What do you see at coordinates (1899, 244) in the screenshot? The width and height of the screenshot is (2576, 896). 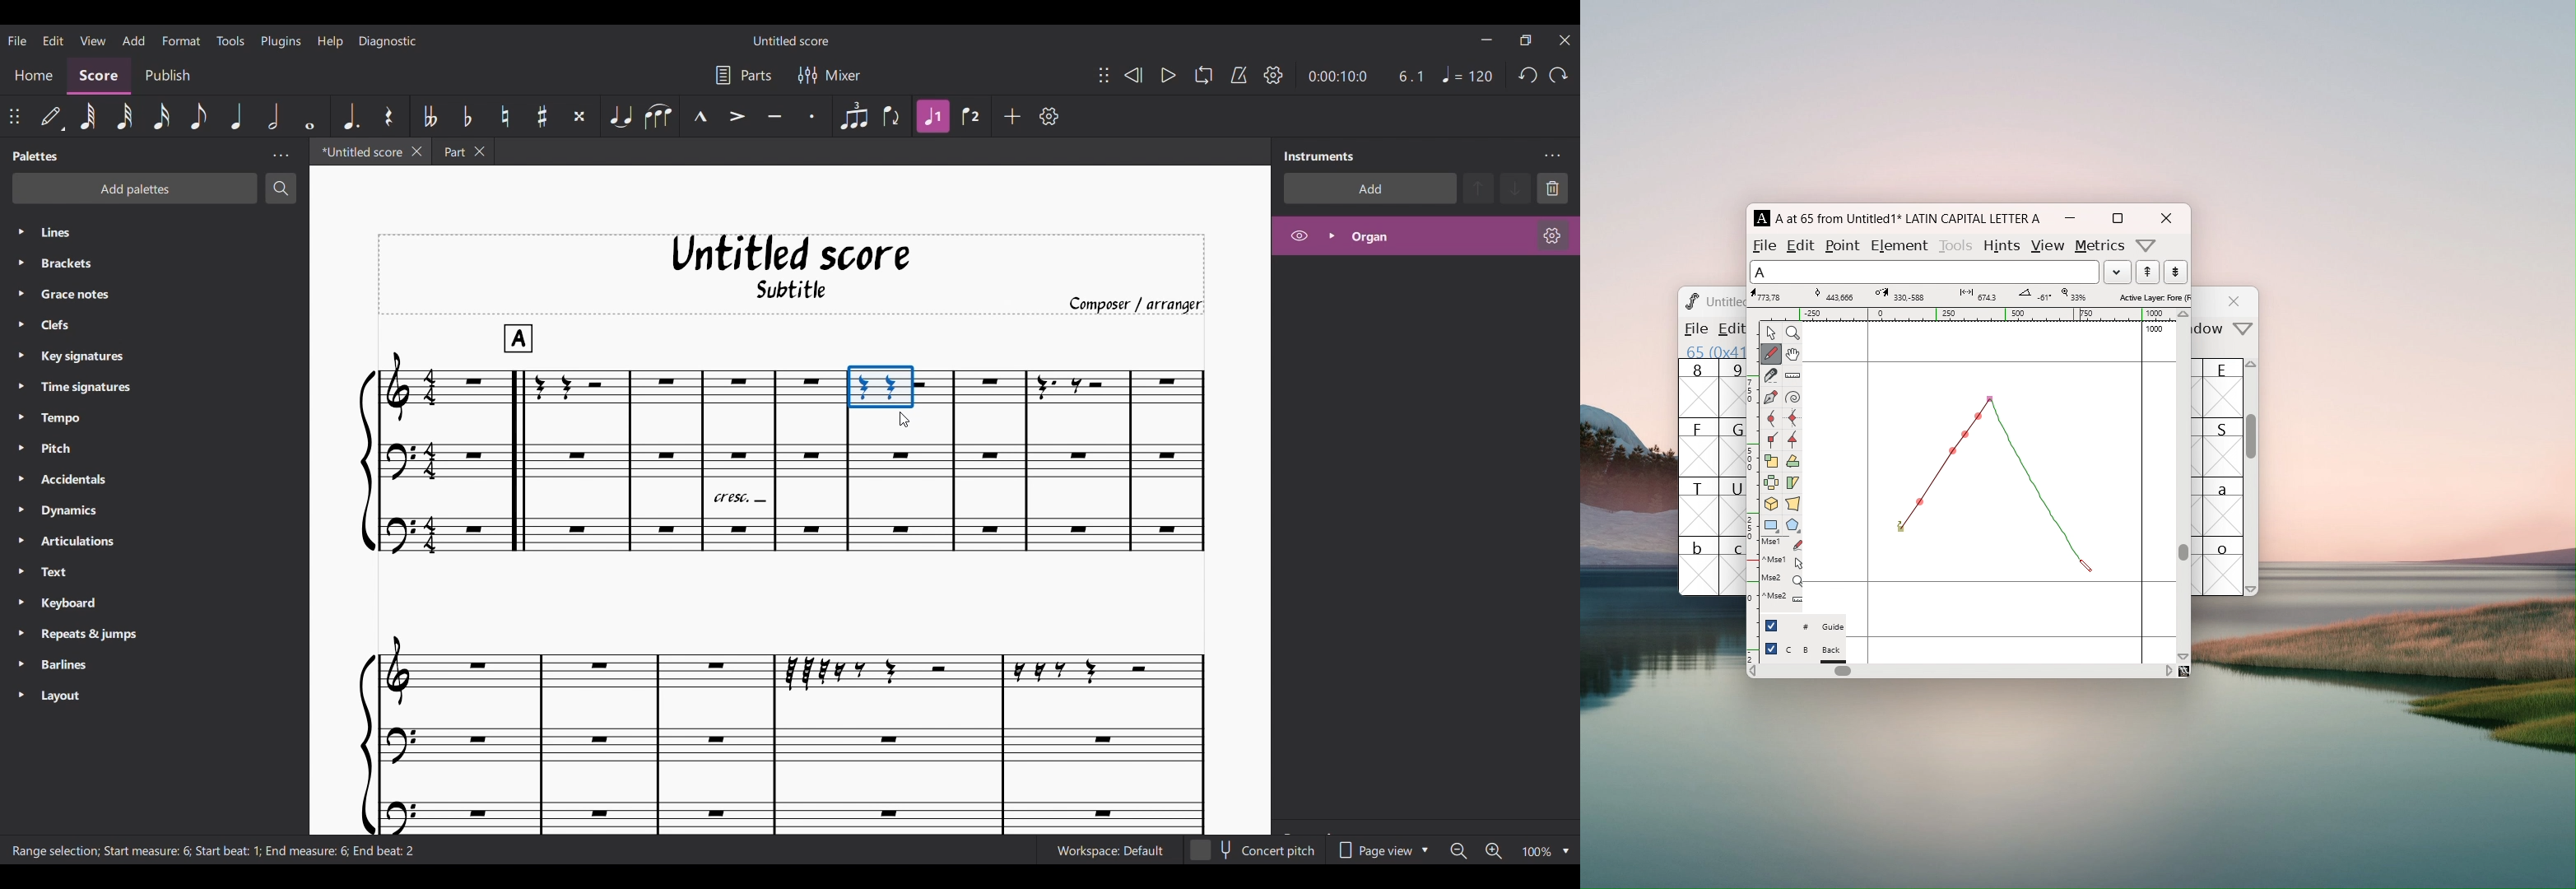 I see `element` at bounding box center [1899, 244].